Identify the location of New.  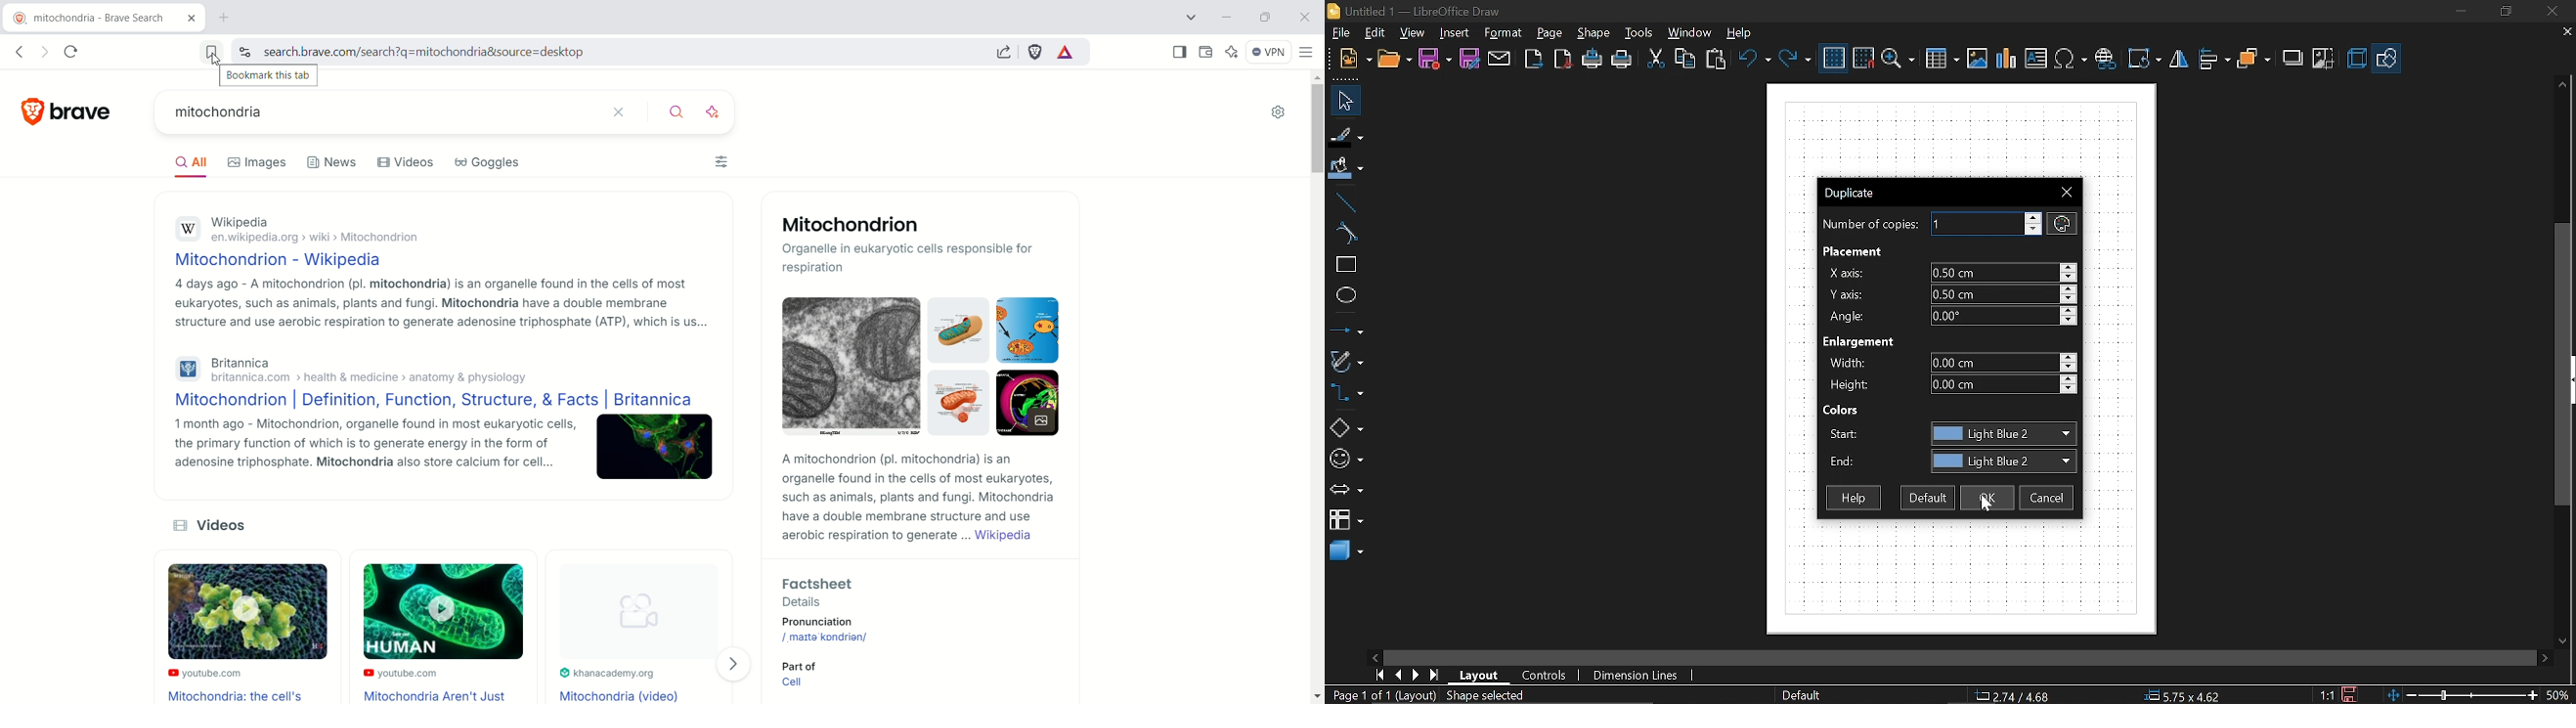
(1356, 61).